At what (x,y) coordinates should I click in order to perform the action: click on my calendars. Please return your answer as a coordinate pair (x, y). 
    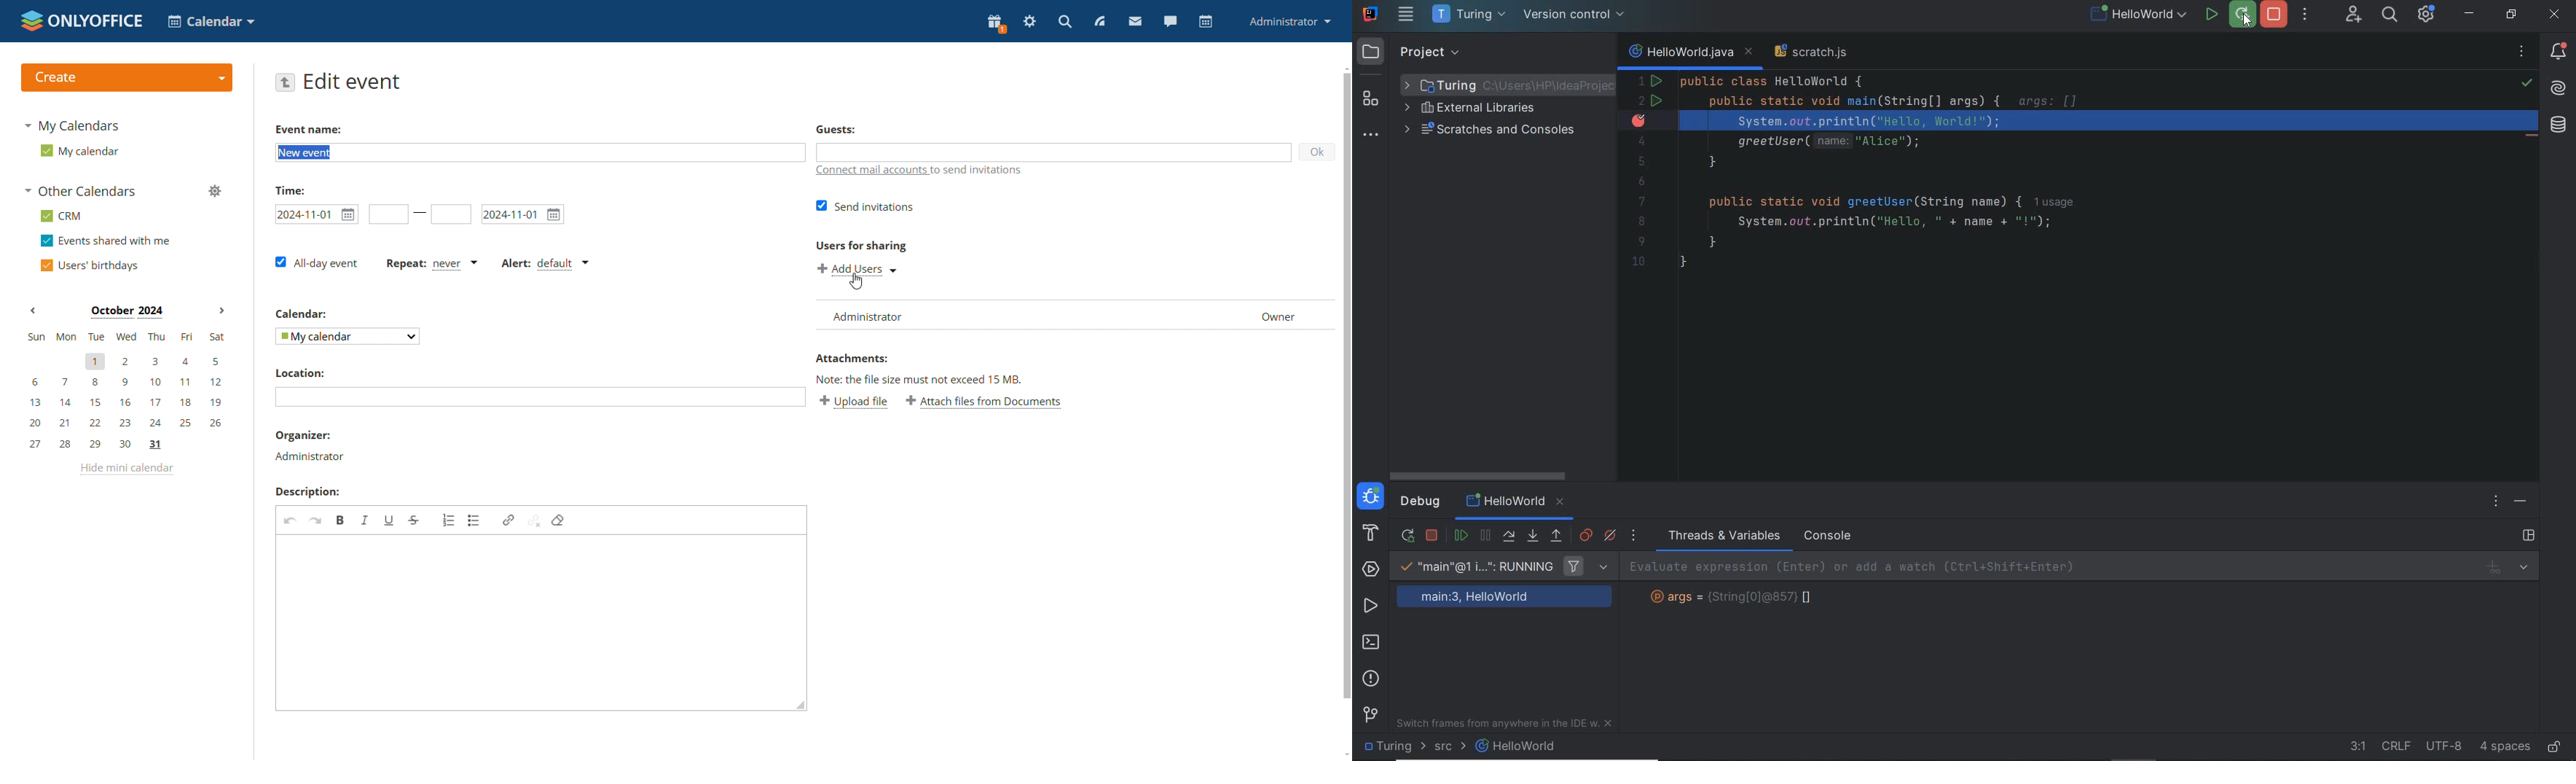
    Looking at the image, I should click on (77, 128).